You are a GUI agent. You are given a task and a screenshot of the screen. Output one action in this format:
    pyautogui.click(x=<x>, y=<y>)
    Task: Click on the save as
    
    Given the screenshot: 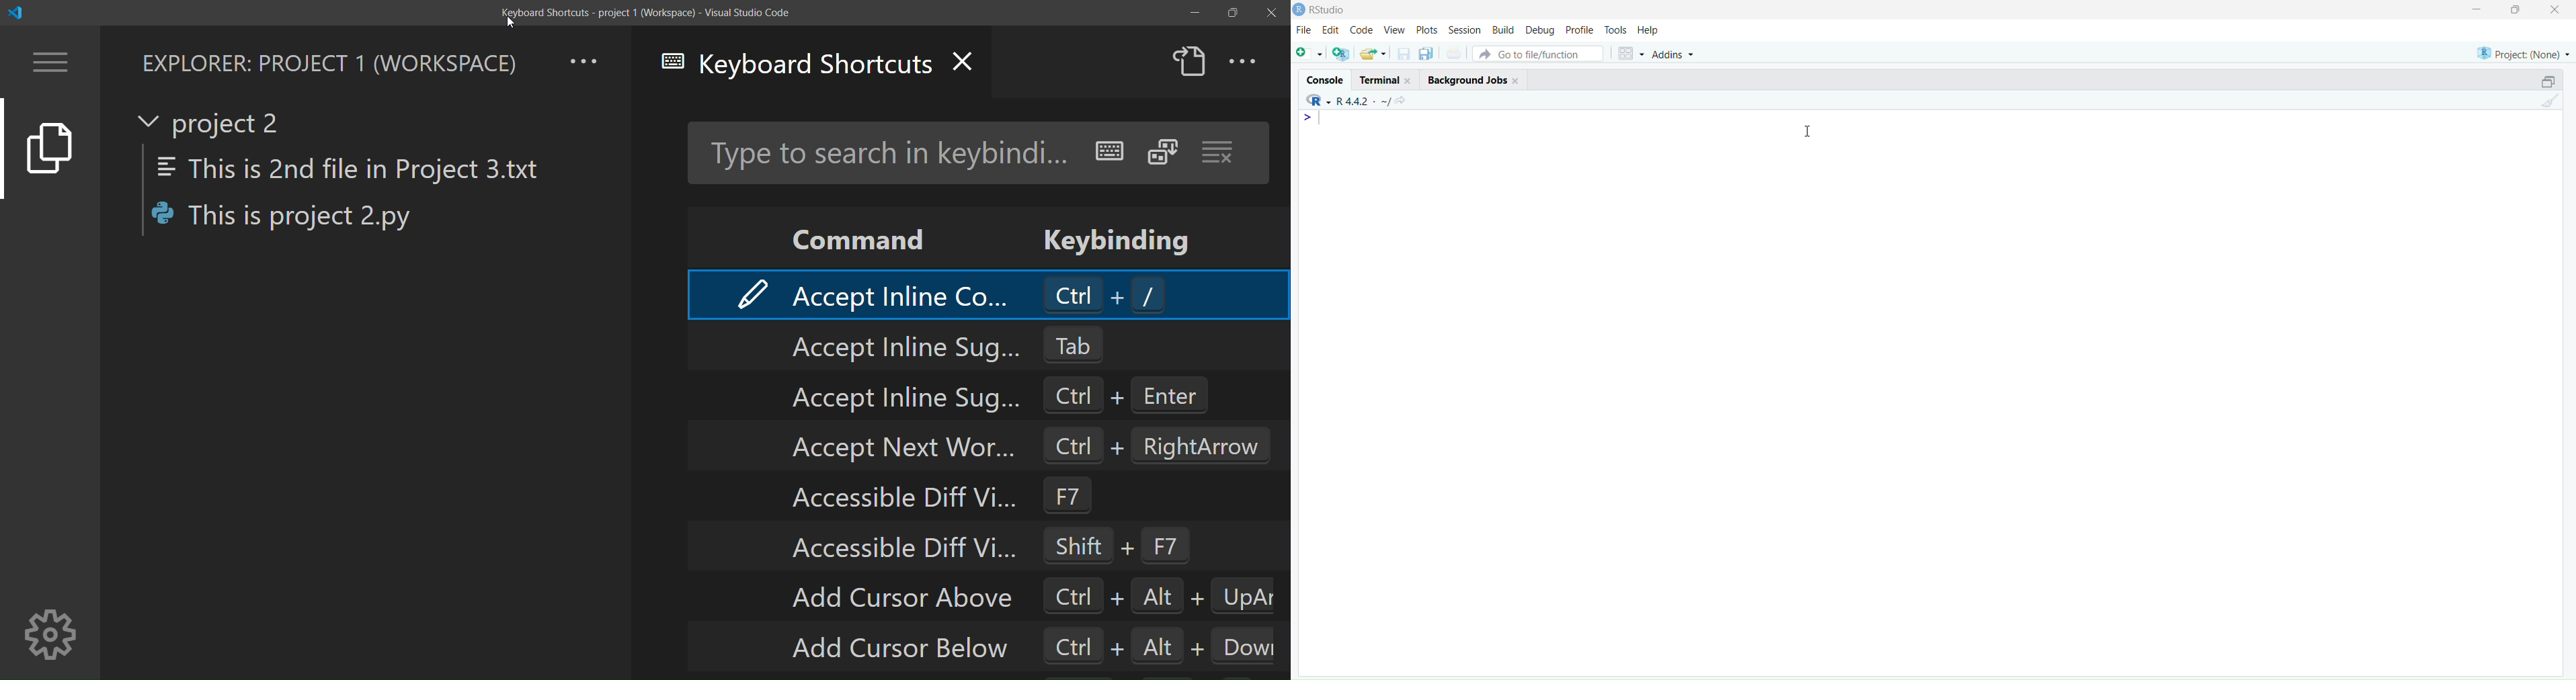 What is the action you would take?
    pyautogui.click(x=1426, y=54)
    